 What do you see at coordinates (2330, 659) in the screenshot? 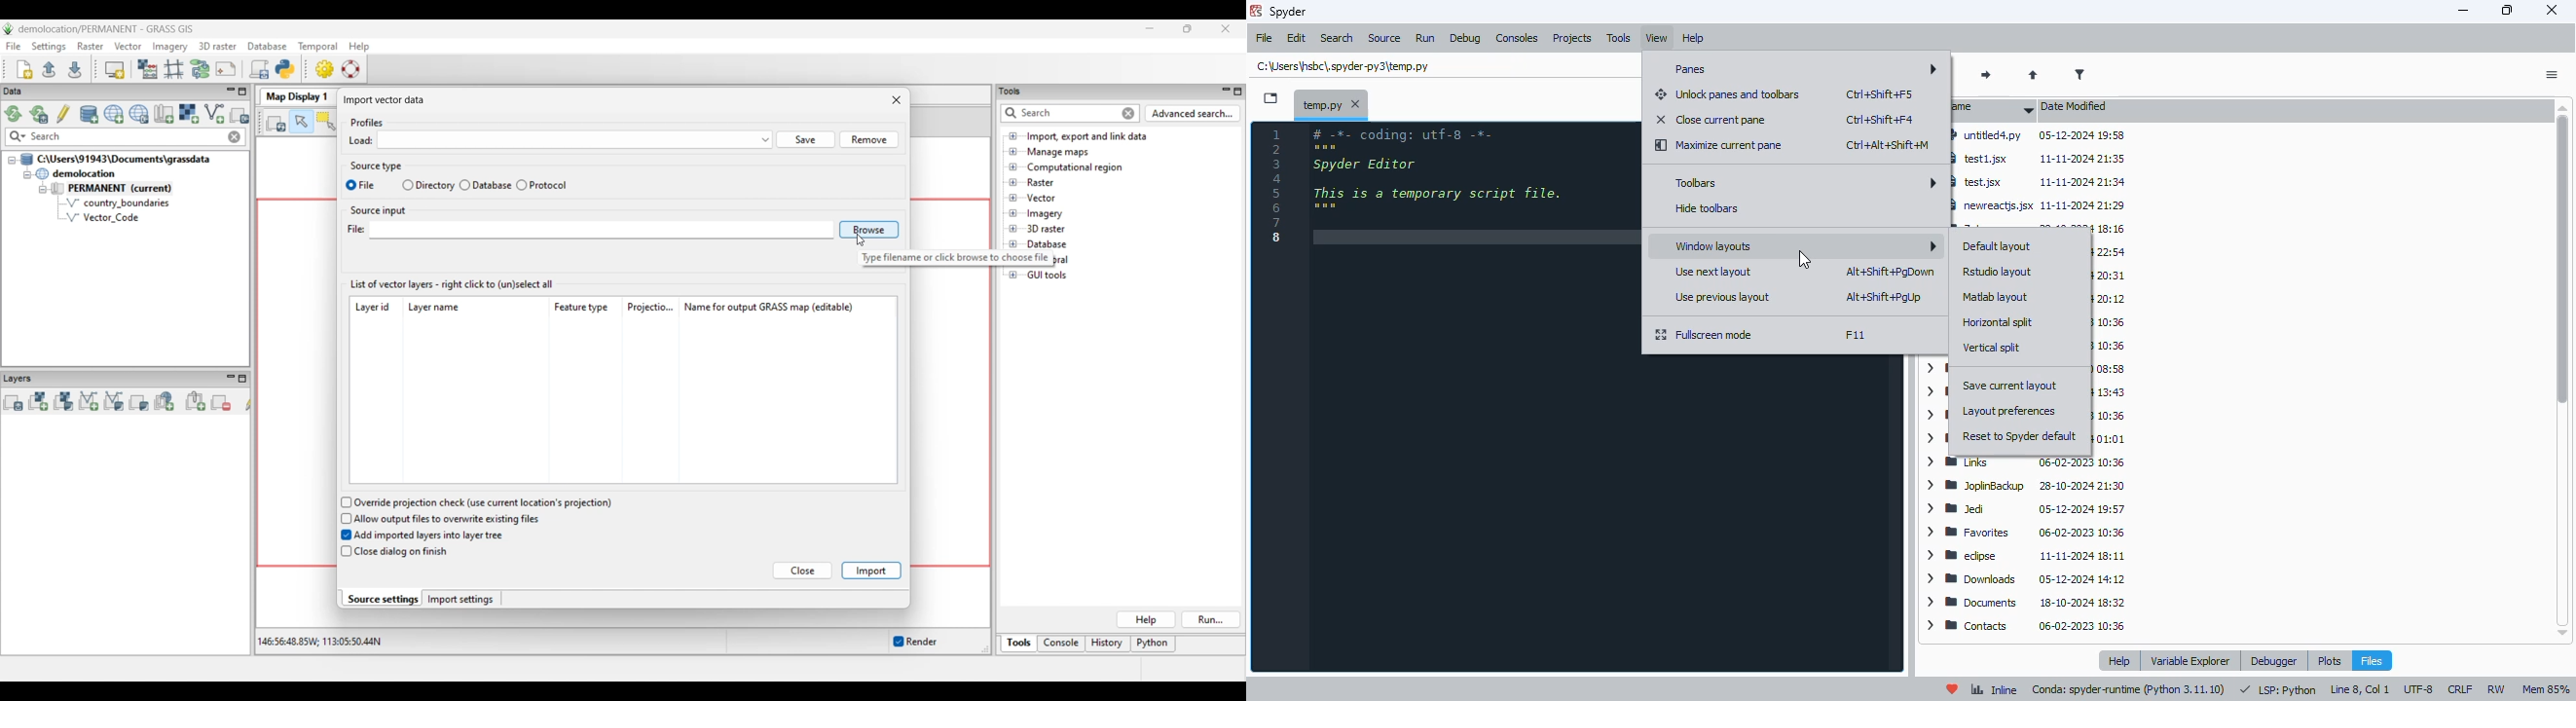
I see `plots` at bounding box center [2330, 659].